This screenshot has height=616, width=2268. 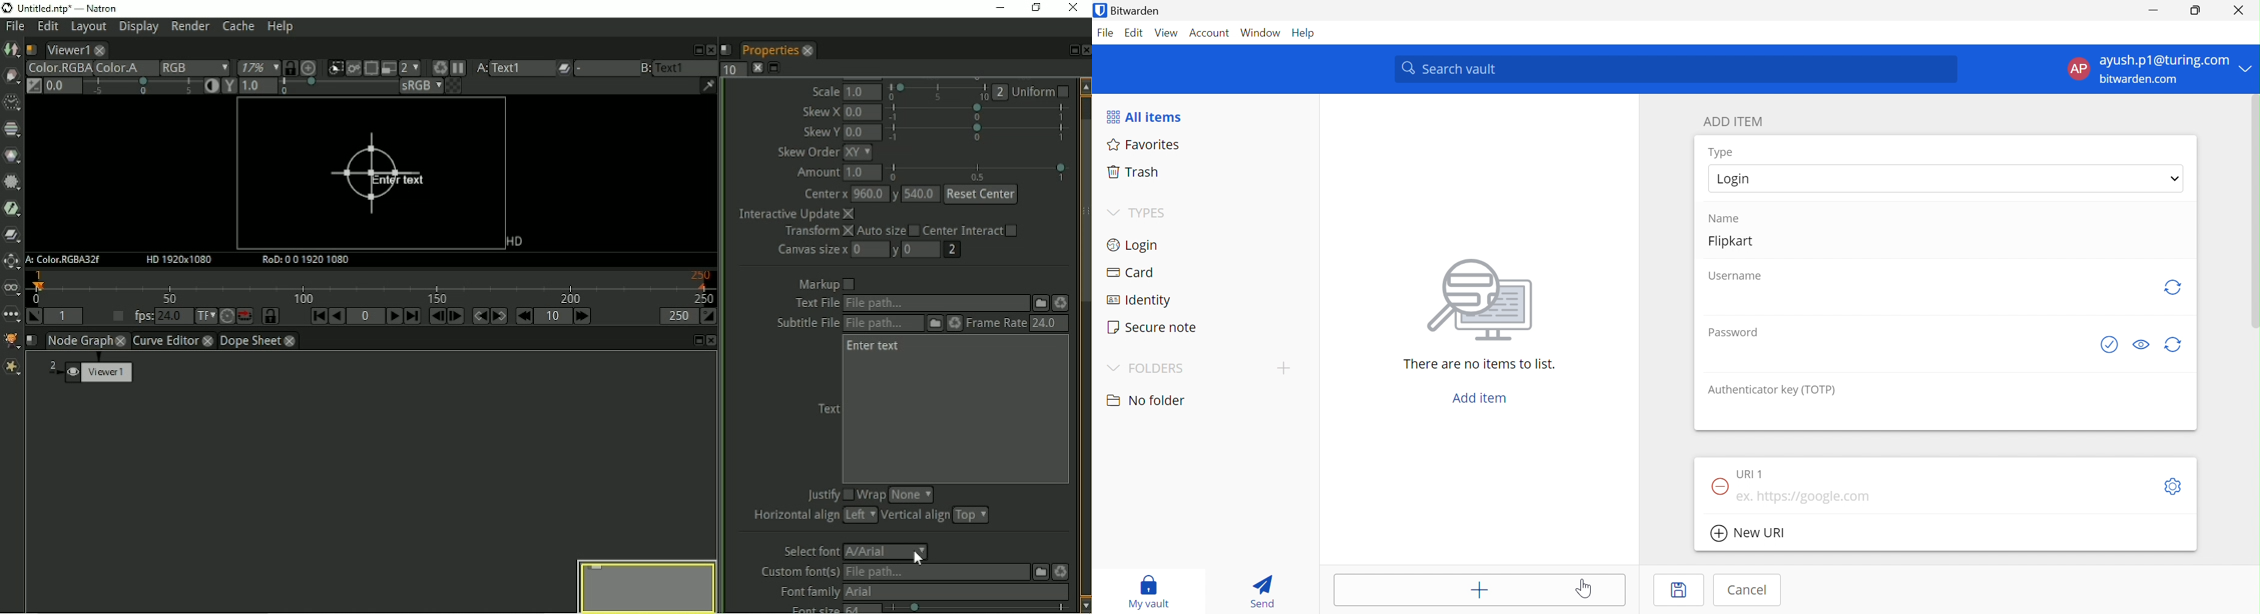 I want to click on Windows, so click(x=1262, y=33).